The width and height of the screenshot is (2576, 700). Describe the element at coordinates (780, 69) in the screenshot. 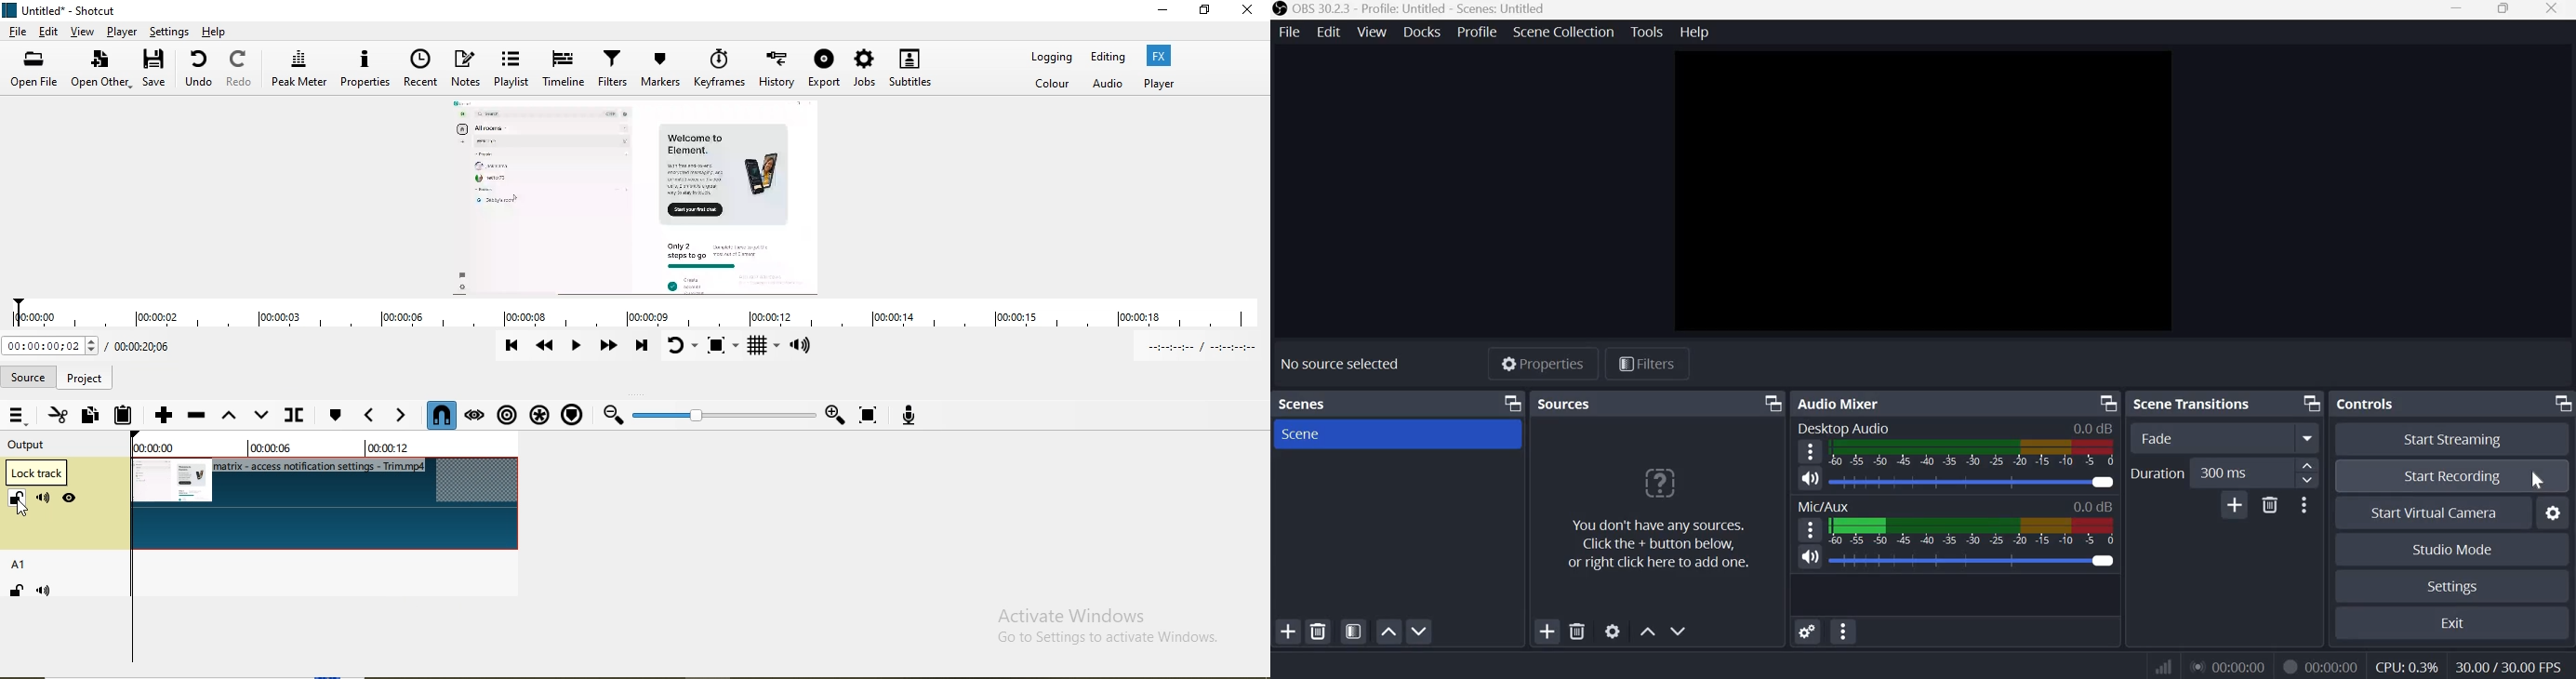

I see `History` at that location.